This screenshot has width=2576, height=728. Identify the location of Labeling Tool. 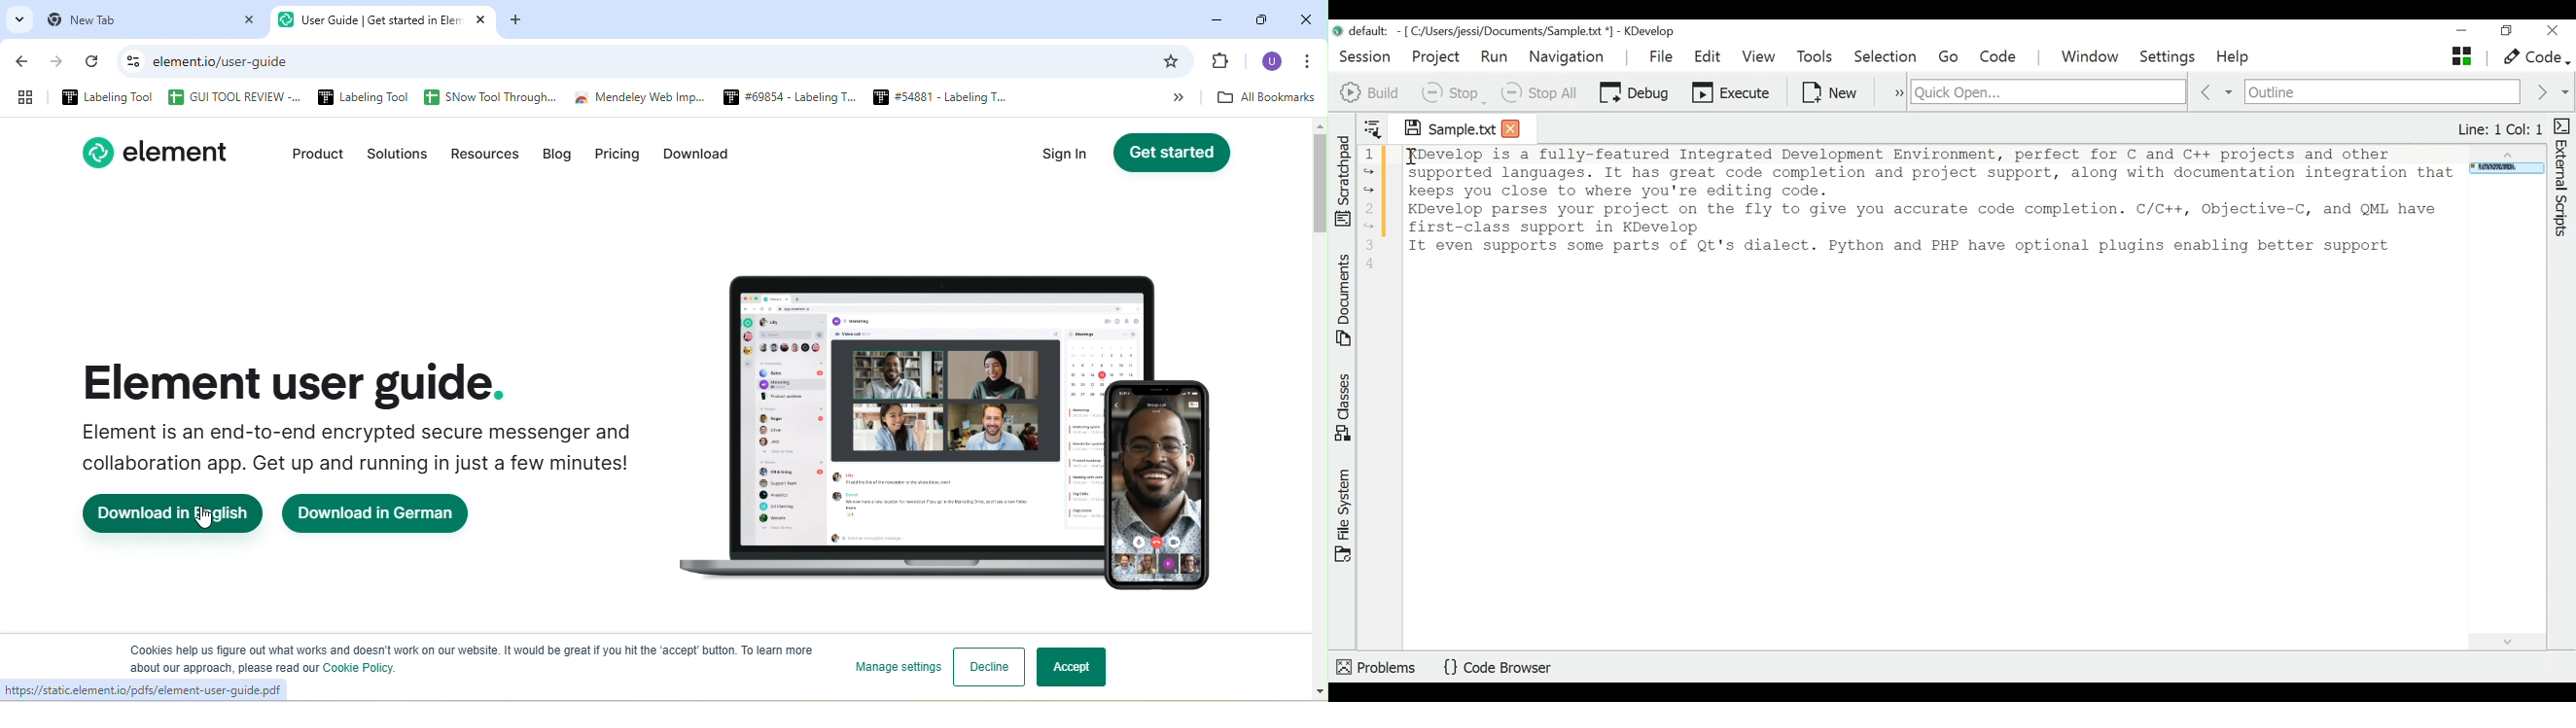
(361, 97).